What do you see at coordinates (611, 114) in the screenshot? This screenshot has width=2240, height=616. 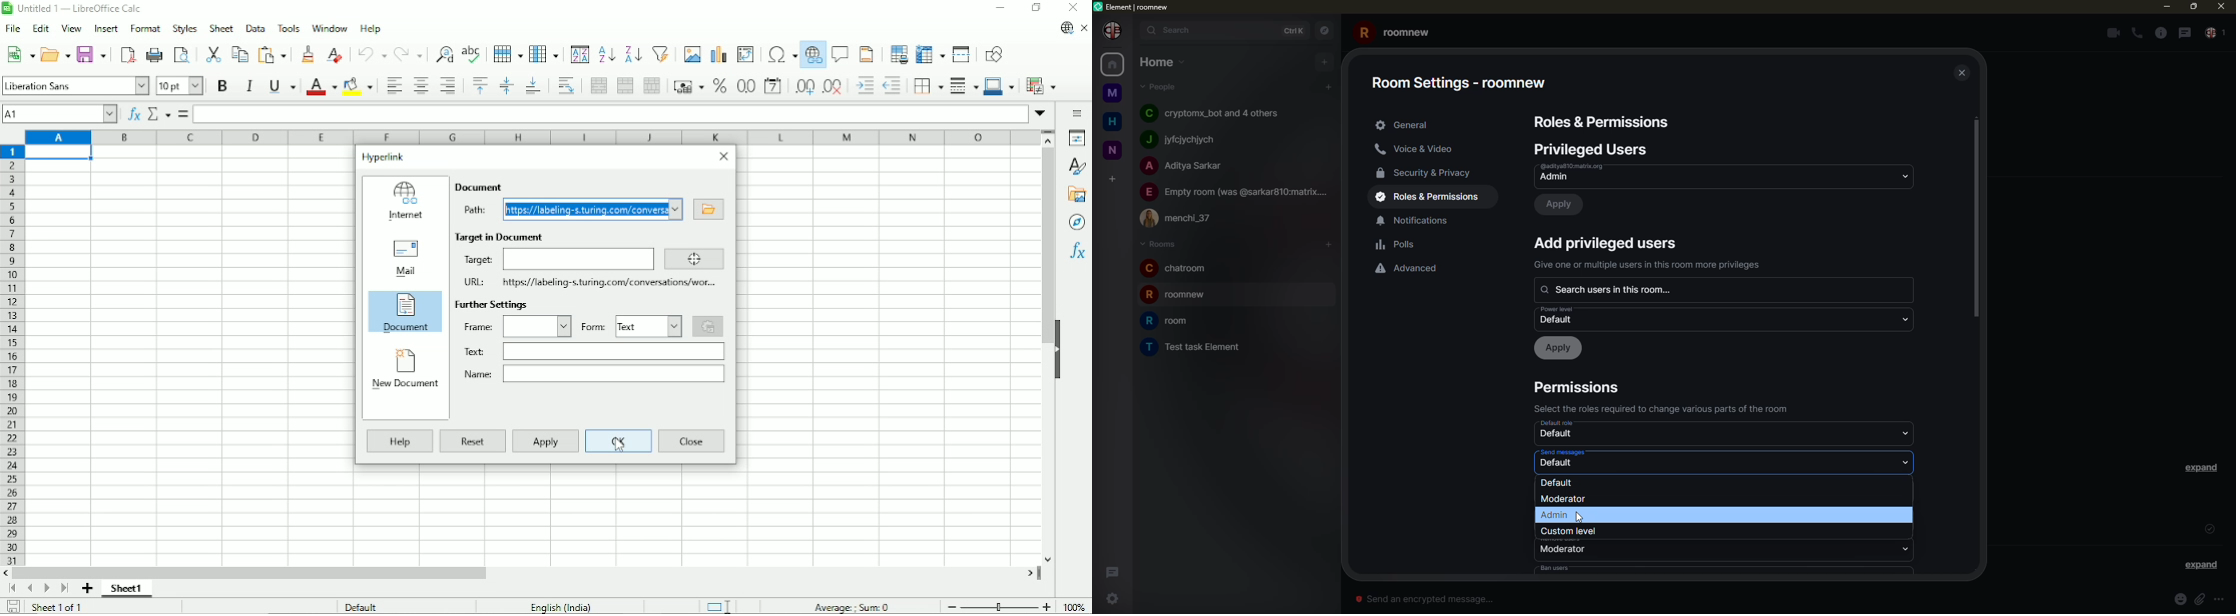 I see `Input line` at bounding box center [611, 114].